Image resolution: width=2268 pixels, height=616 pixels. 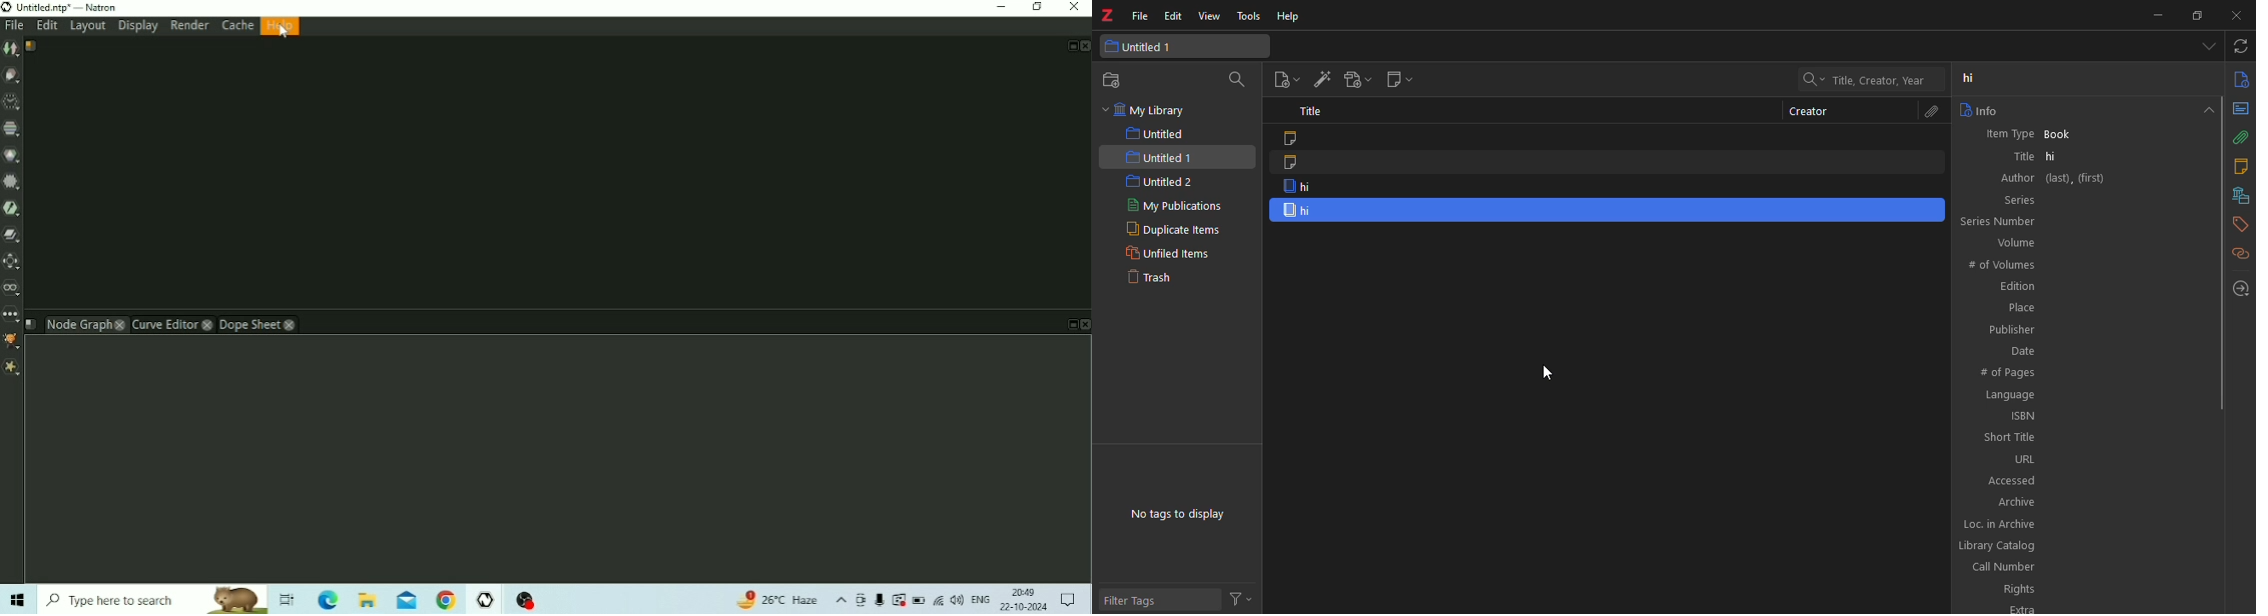 What do you see at coordinates (1856, 81) in the screenshot?
I see `search` at bounding box center [1856, 81].